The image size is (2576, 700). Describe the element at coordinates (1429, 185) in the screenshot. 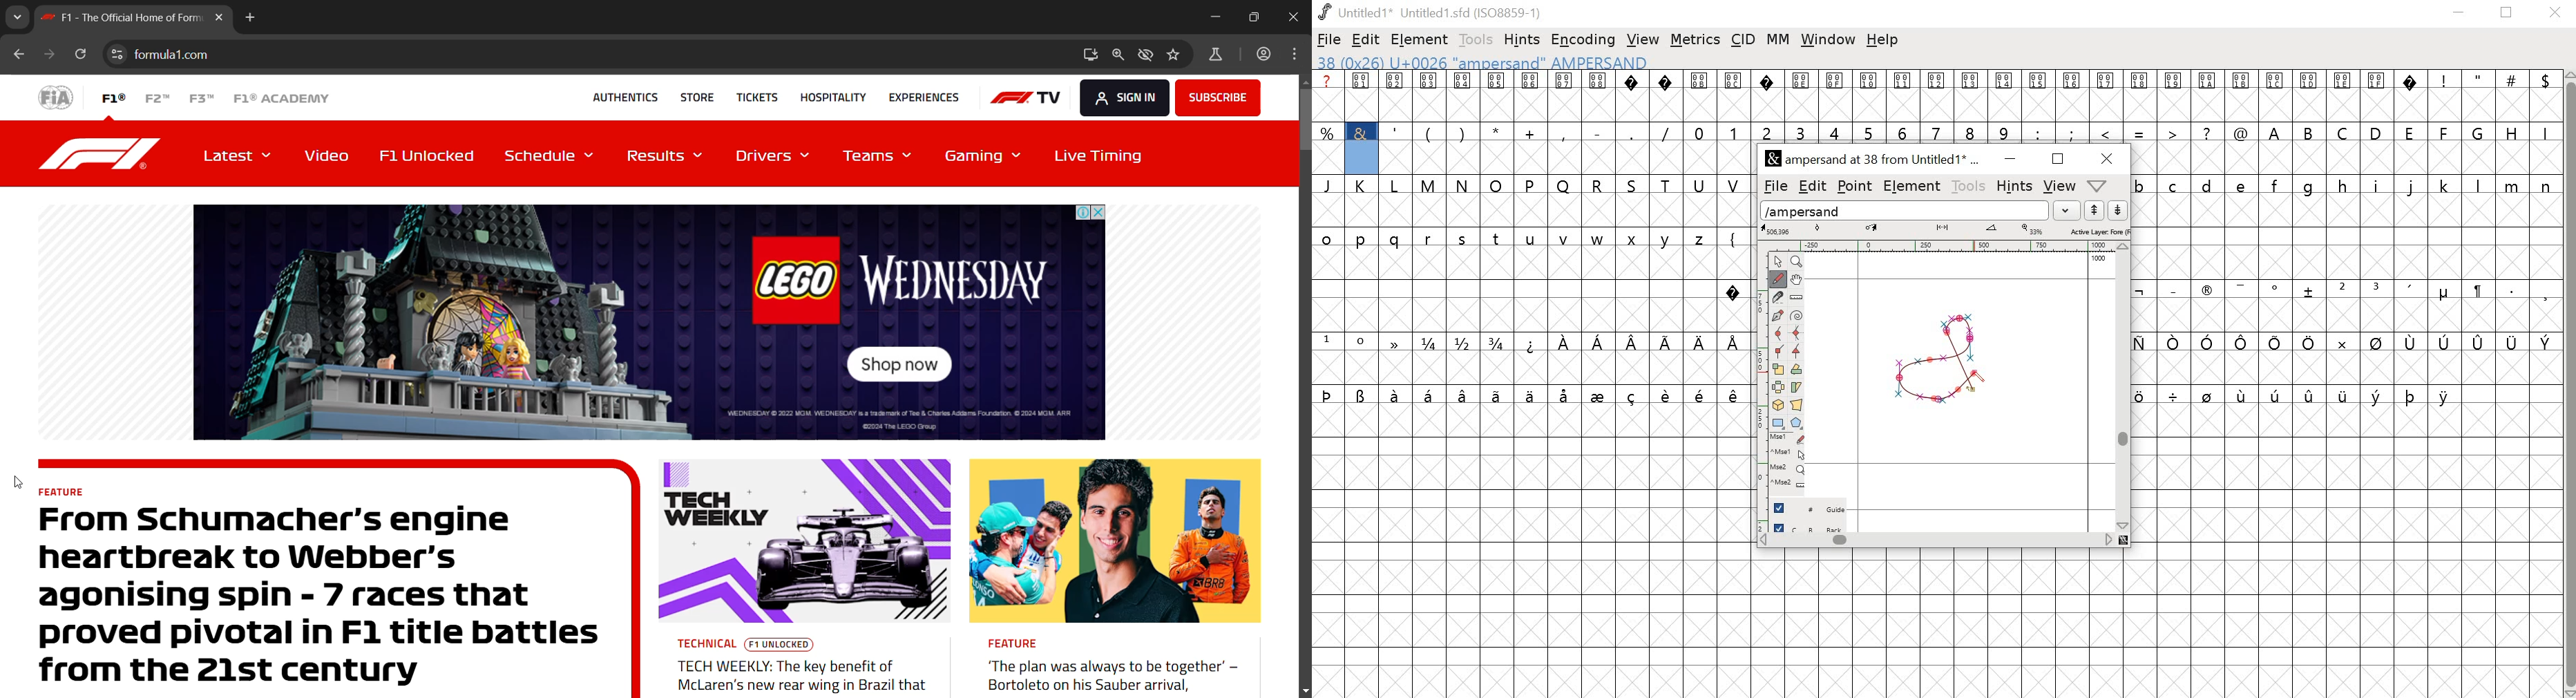

I see `M` at that location.